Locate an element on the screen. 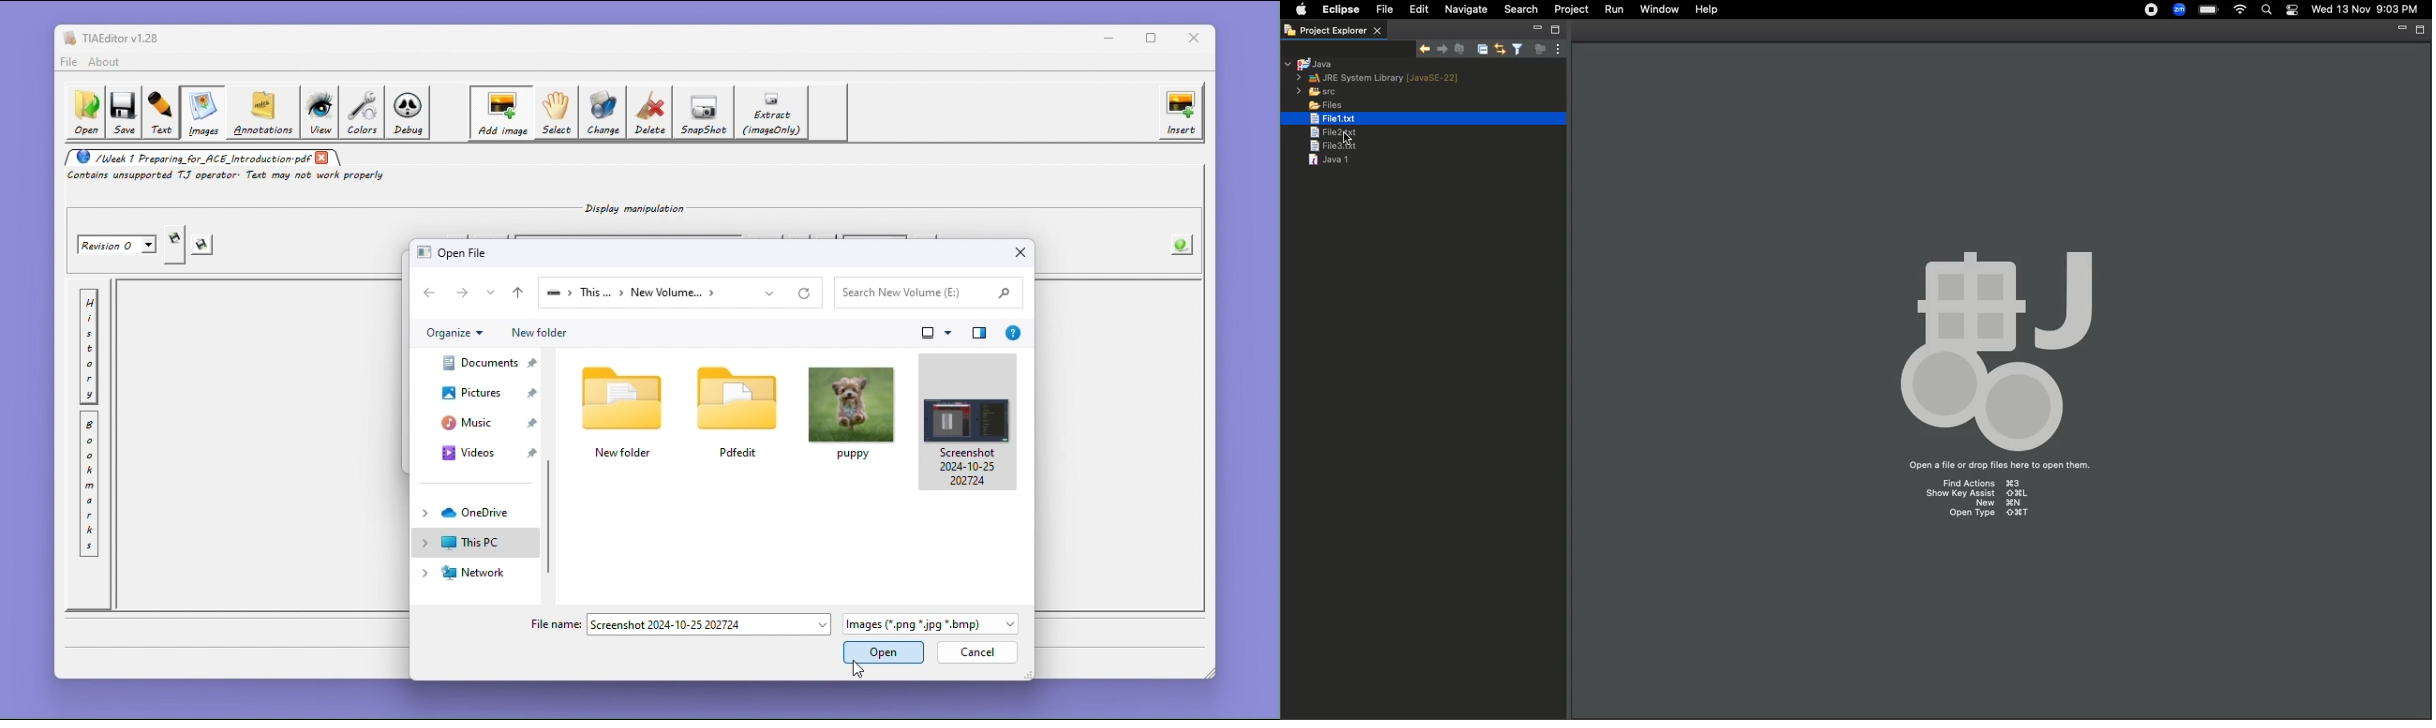 This screenshot has height=728, width=2436. Eclipse is located at coordinates (1338, 10).